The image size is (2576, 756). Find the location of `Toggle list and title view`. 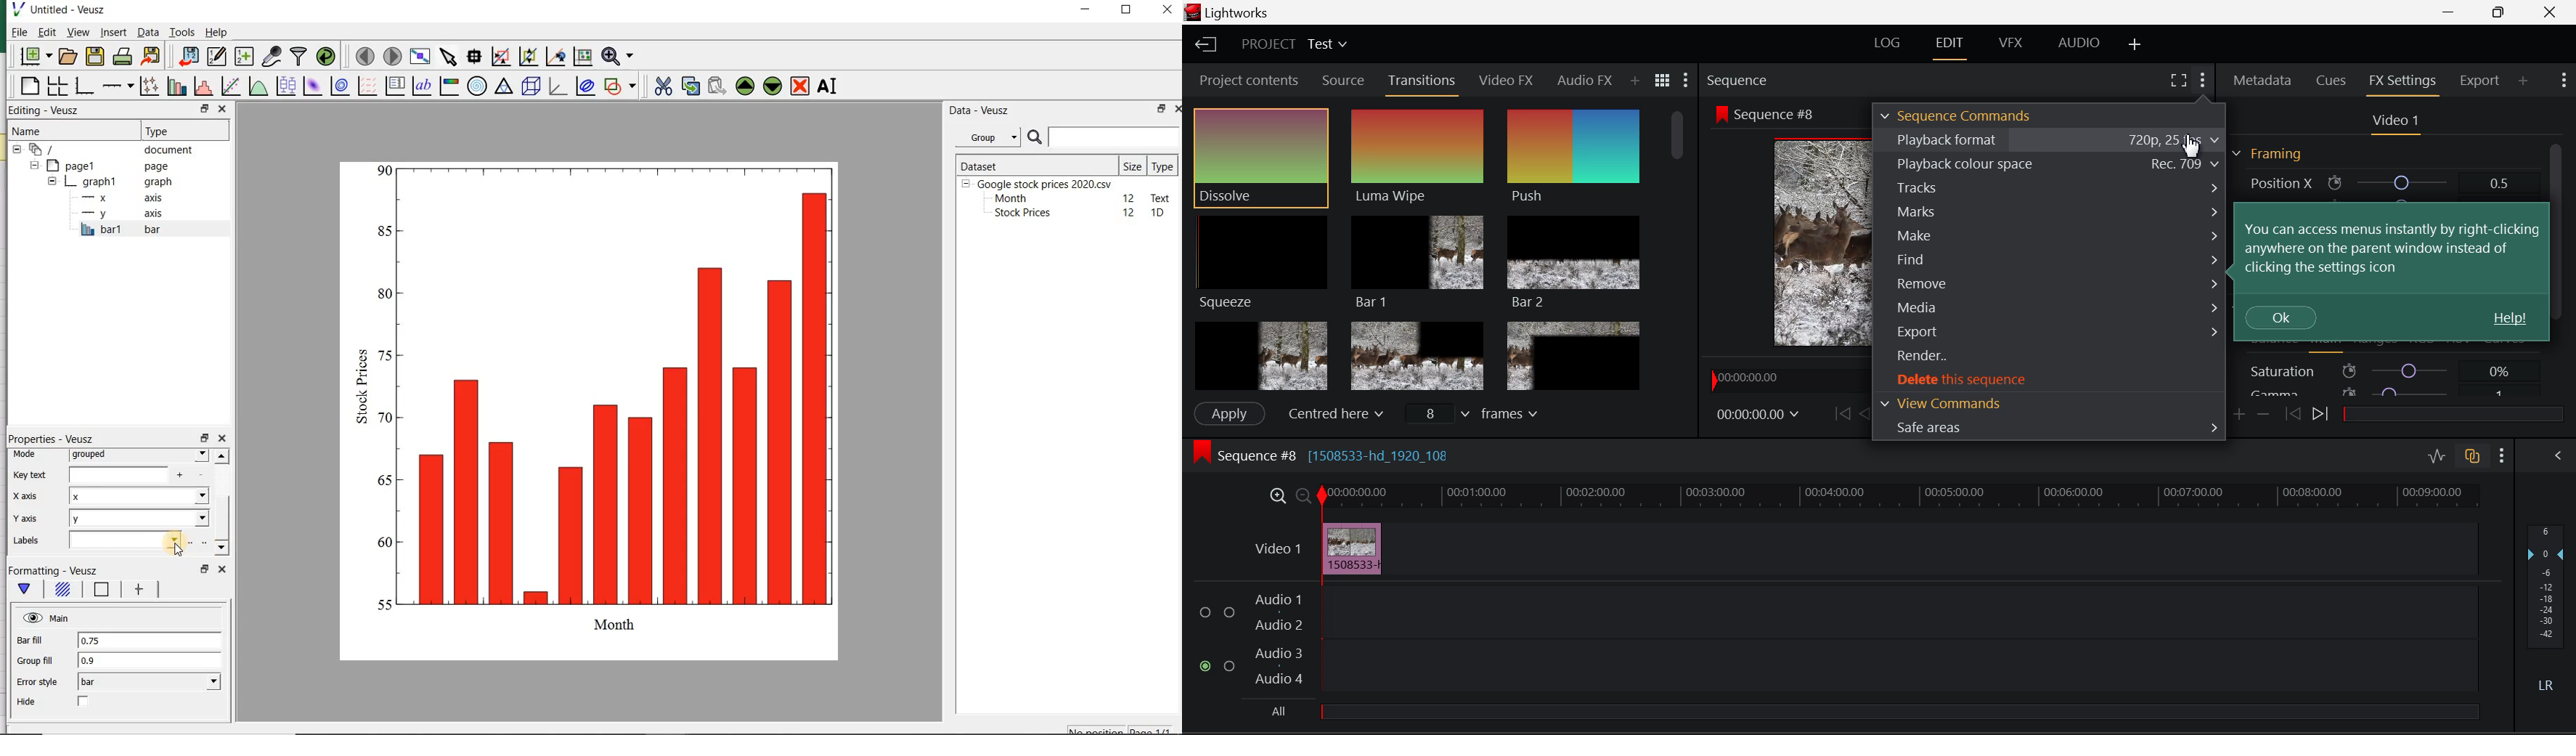

Toggle list and title view is located at coordinates (1662, 79).